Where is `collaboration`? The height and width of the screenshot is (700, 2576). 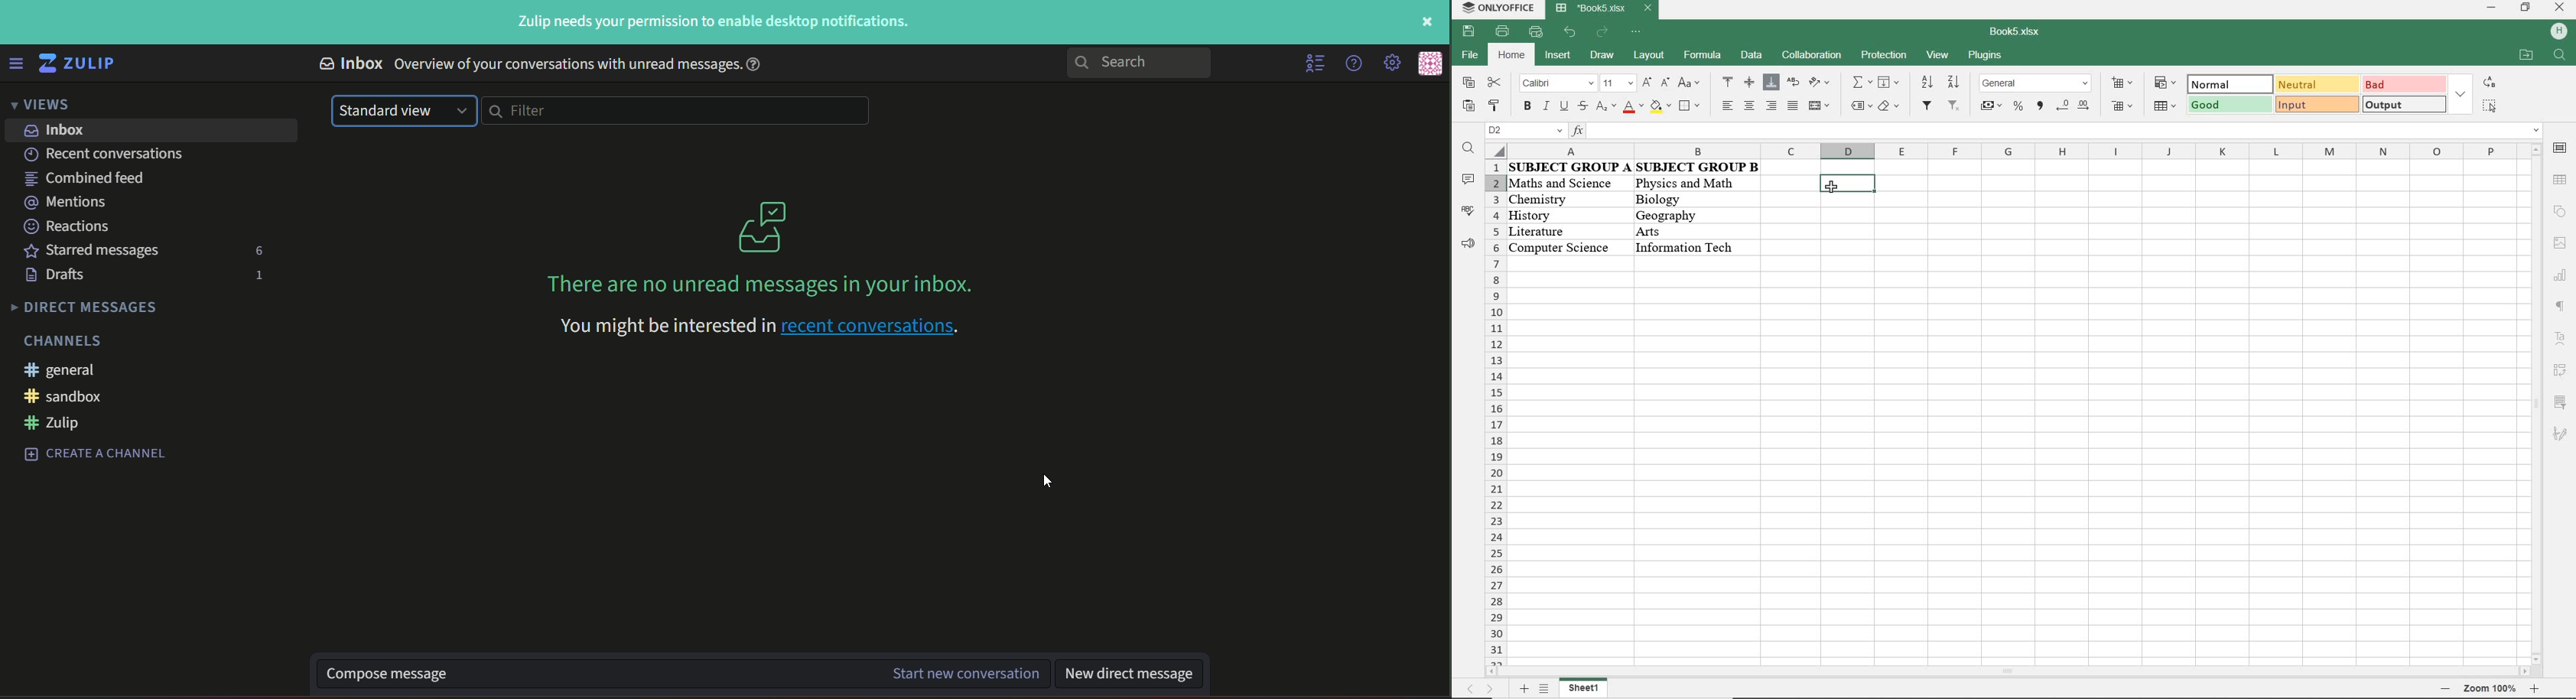 collaboration is located at coordinates (1811, 56).